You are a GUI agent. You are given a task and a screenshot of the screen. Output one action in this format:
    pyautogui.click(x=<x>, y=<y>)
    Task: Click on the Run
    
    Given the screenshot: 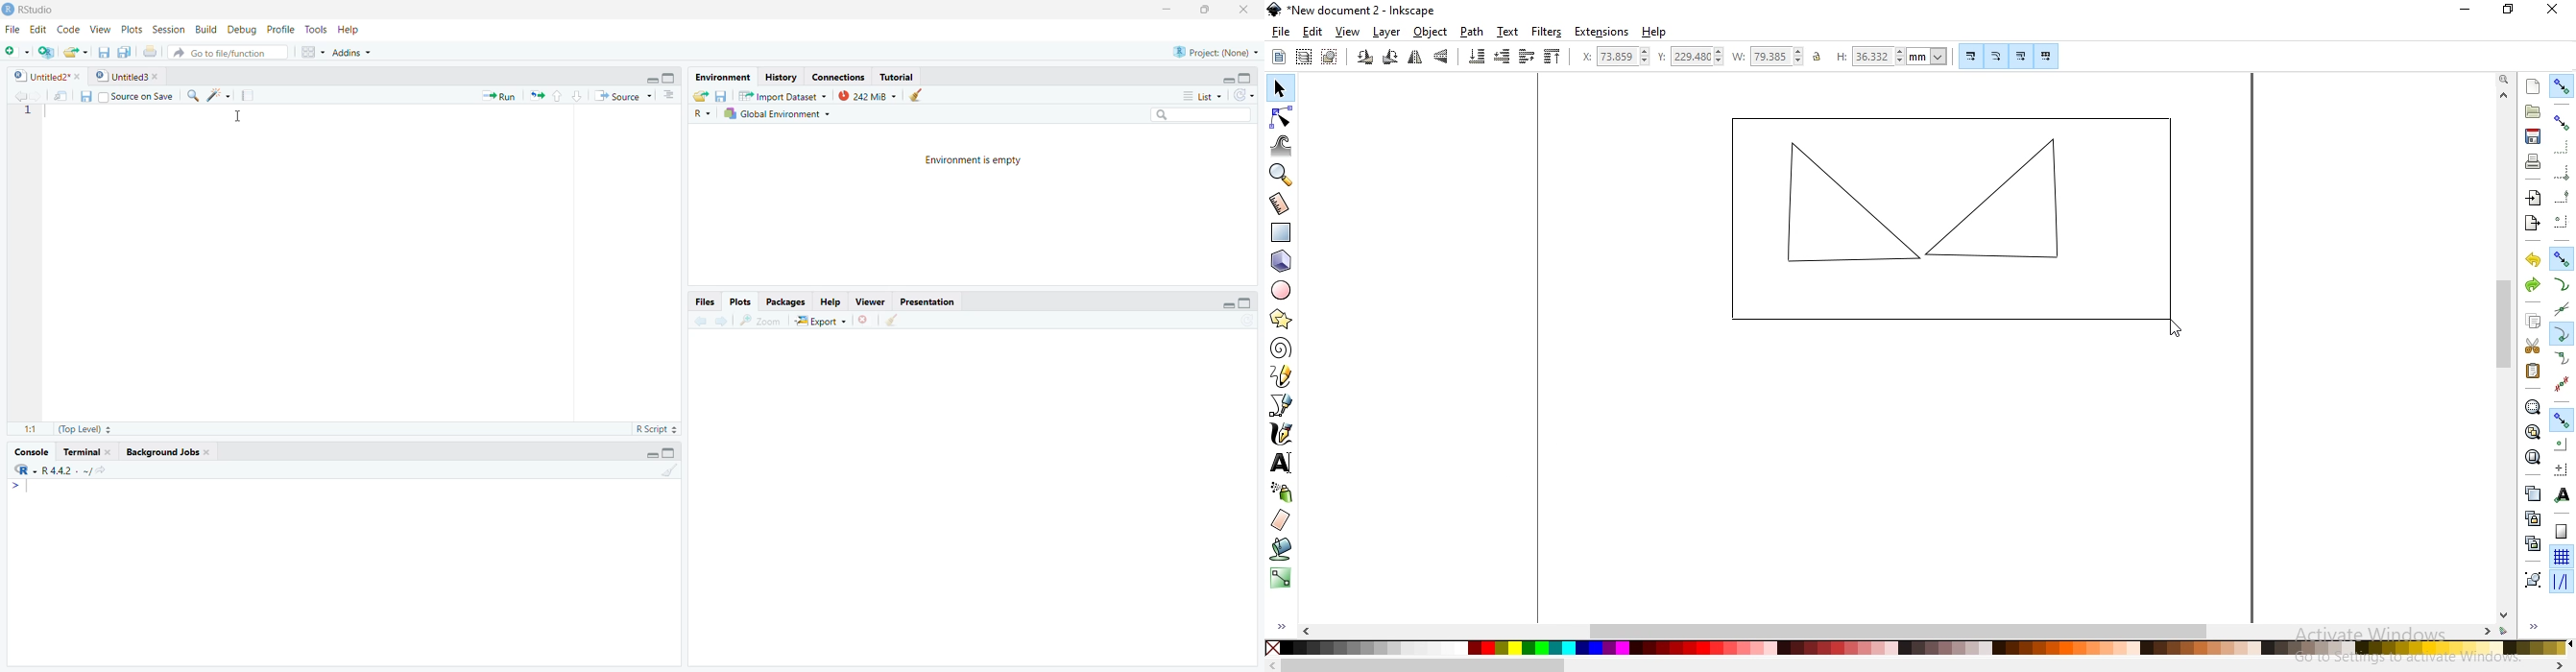 What is the action you would take?
    pyautogui.click(x=500, y=96)
    